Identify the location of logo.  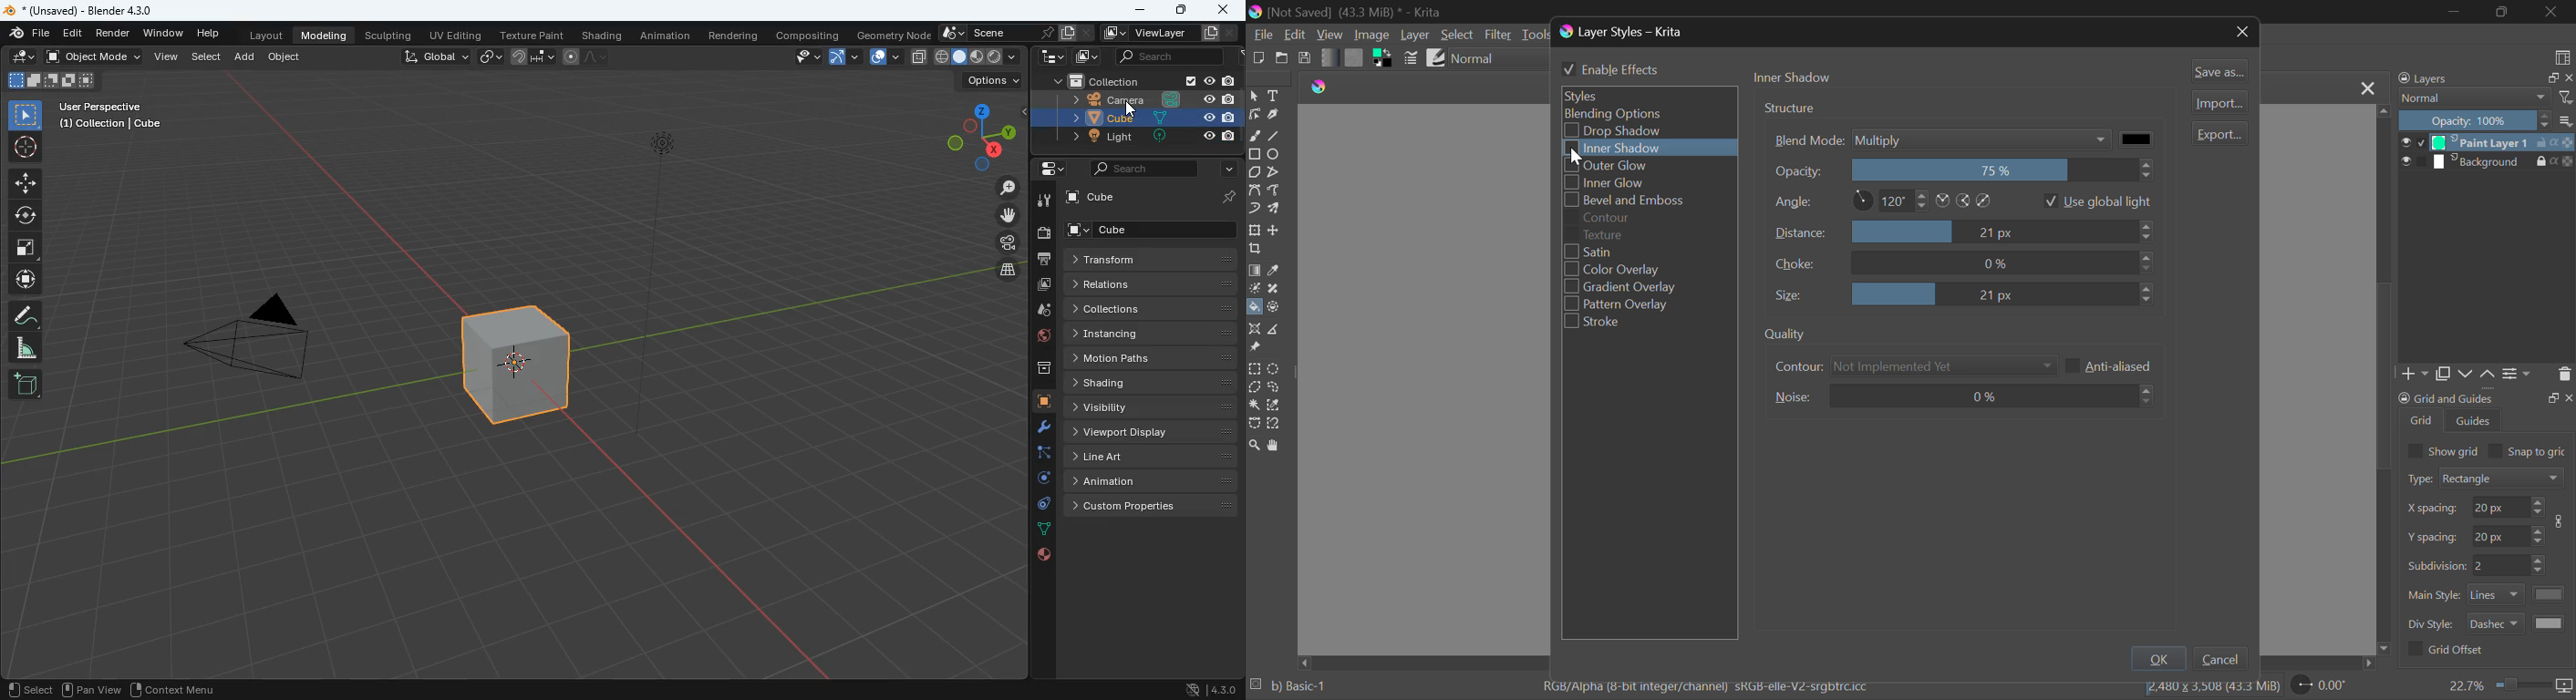
(1318, 89).